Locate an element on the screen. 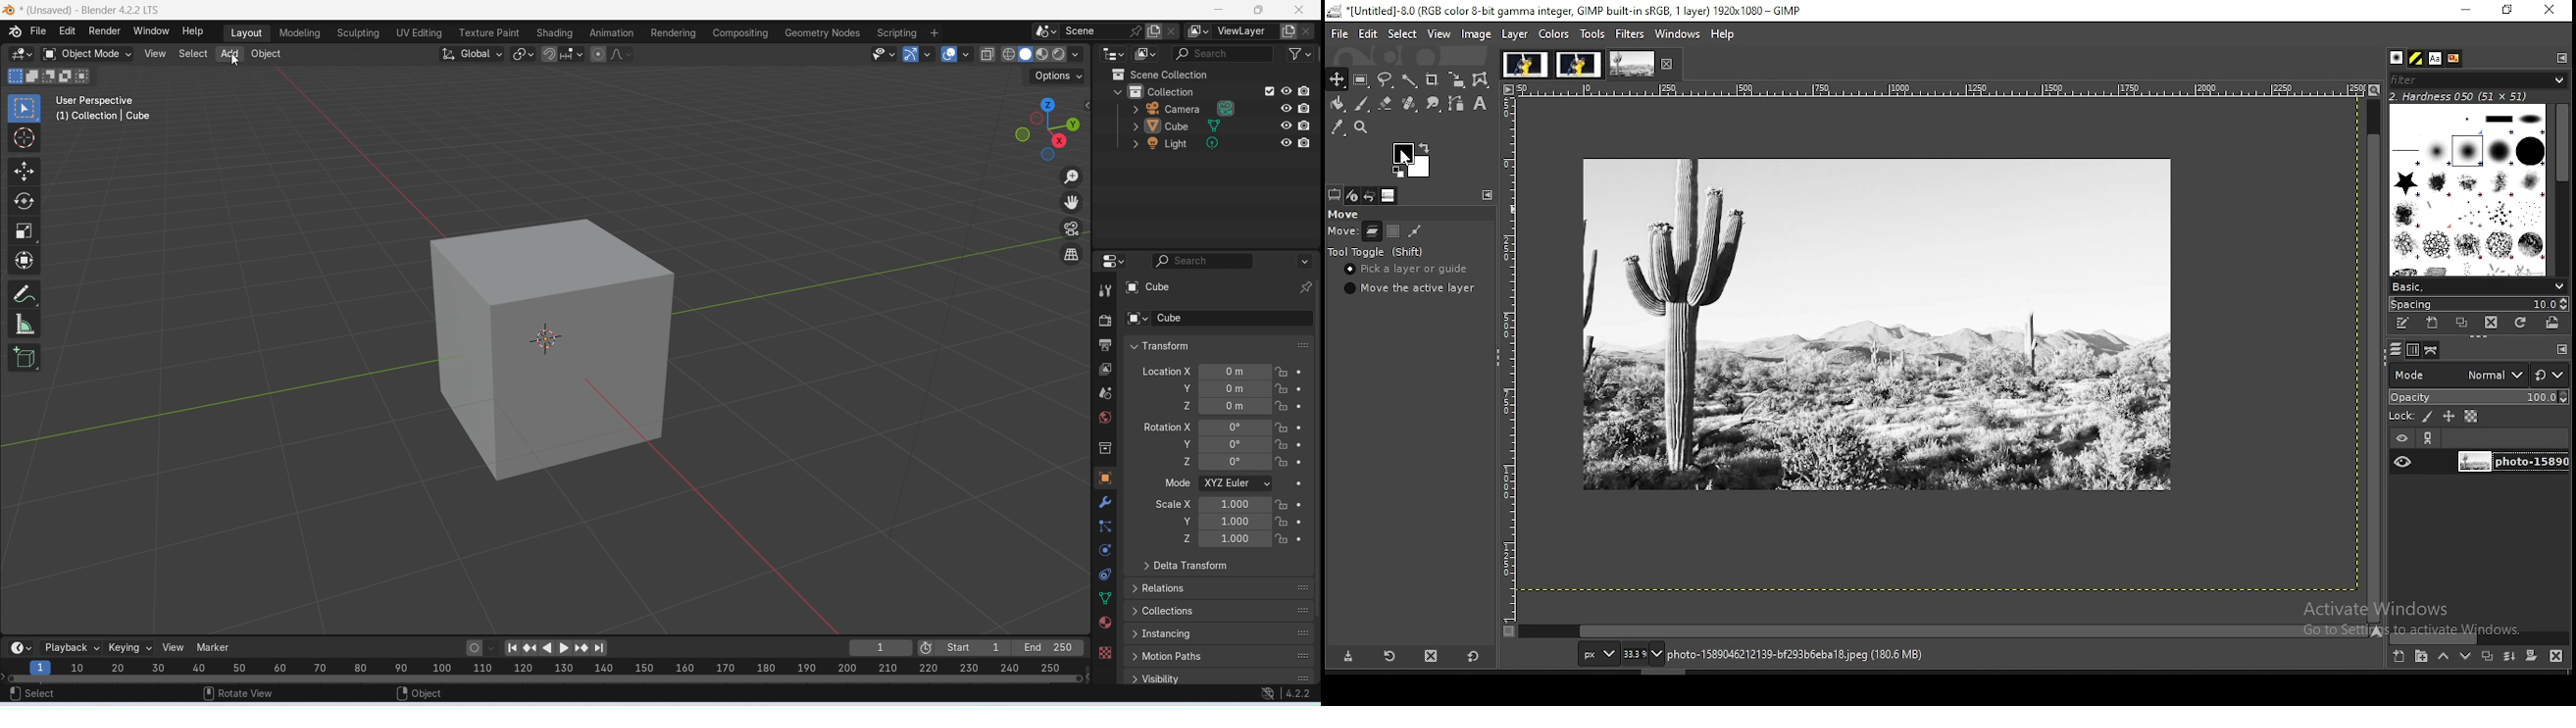 The width and height of the screenshot is (2576, 728). reset to defaults is located at coordinates (1472, 656).